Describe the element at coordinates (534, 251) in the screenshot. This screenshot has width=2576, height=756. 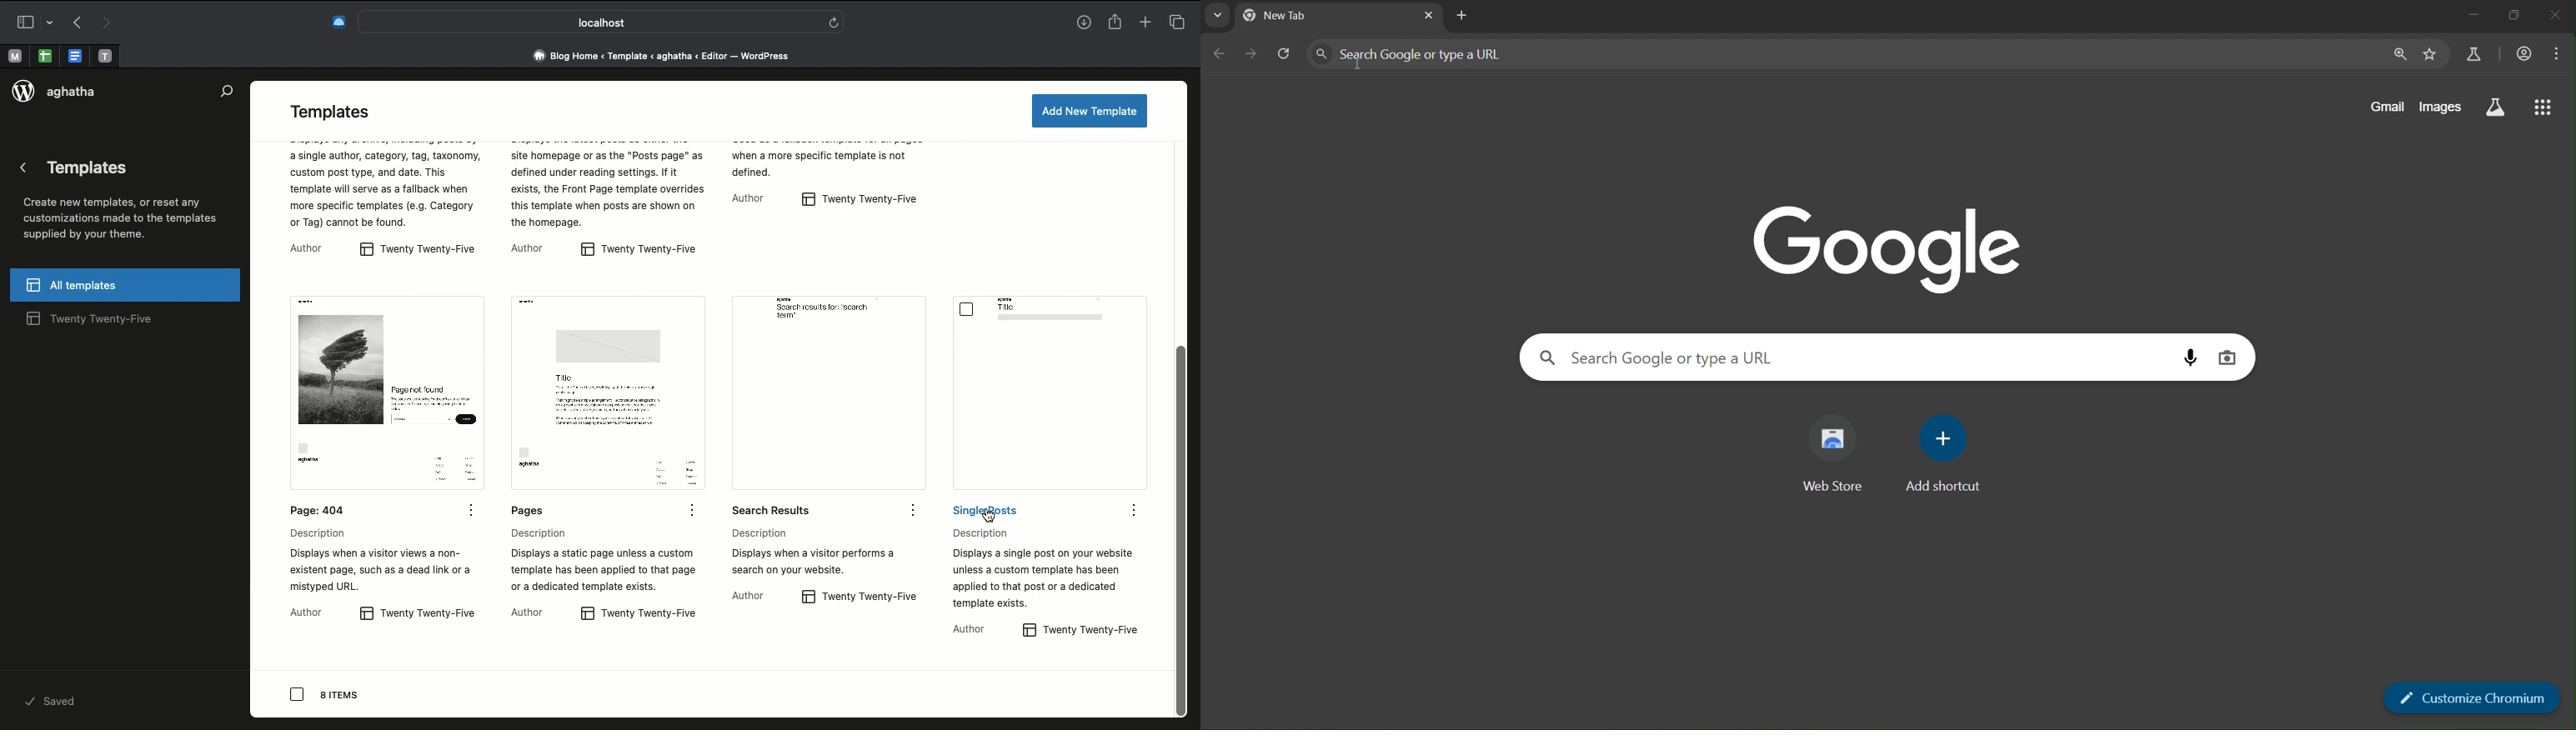
I see `author` at that location.